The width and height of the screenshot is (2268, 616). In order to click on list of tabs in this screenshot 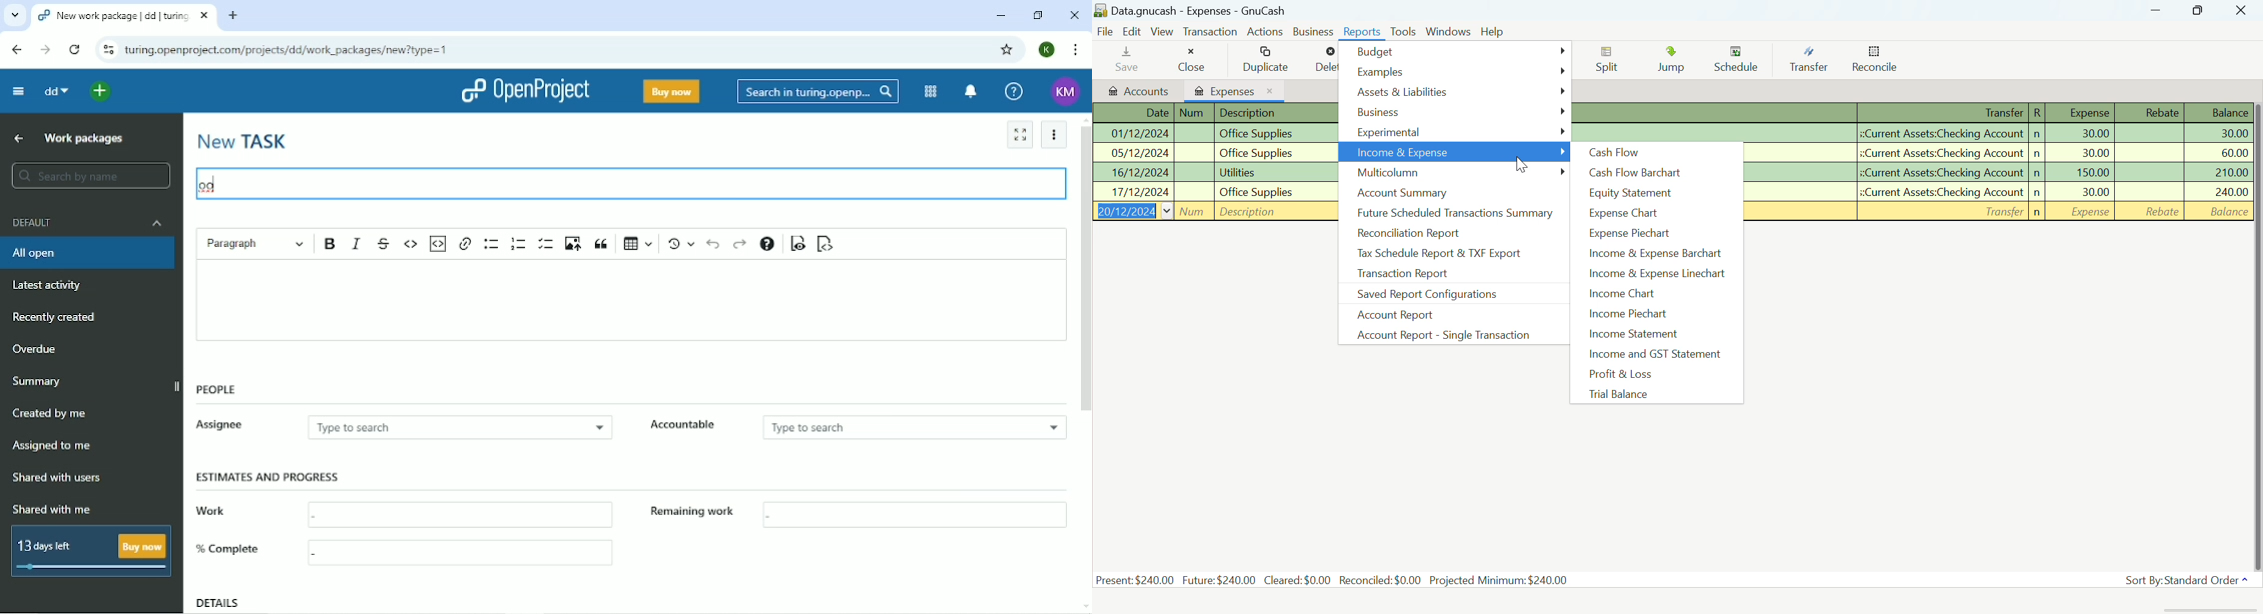, I will do `click(14, 13)`.